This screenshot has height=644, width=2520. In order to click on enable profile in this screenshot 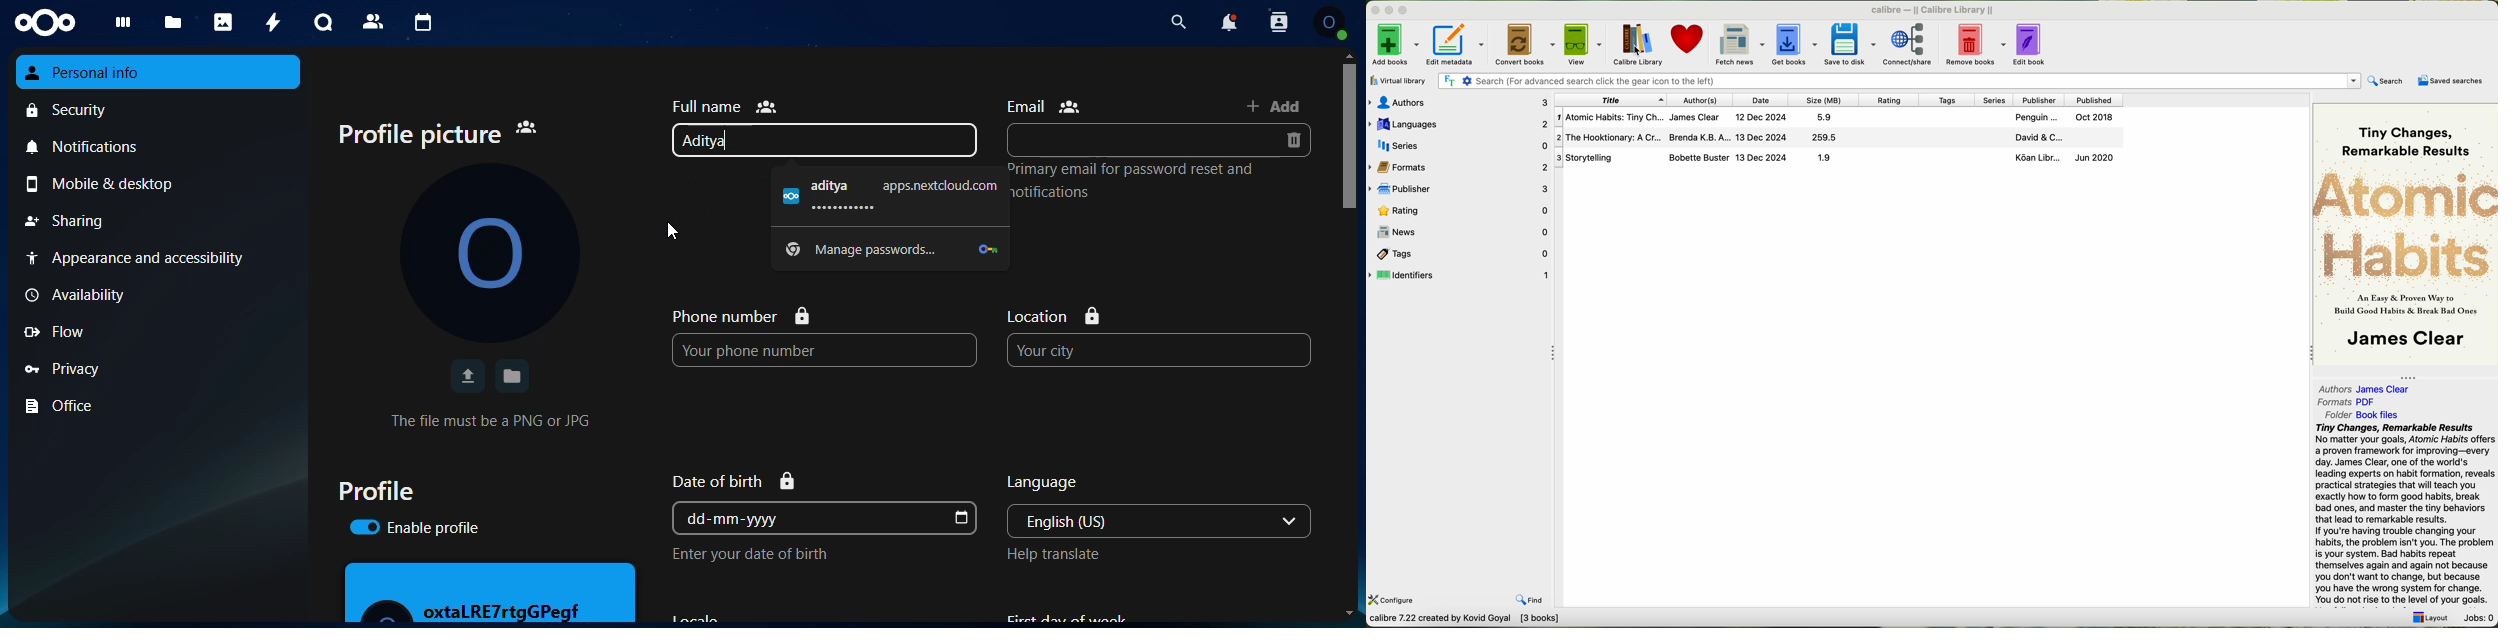, I will do `click(414, 527)`.